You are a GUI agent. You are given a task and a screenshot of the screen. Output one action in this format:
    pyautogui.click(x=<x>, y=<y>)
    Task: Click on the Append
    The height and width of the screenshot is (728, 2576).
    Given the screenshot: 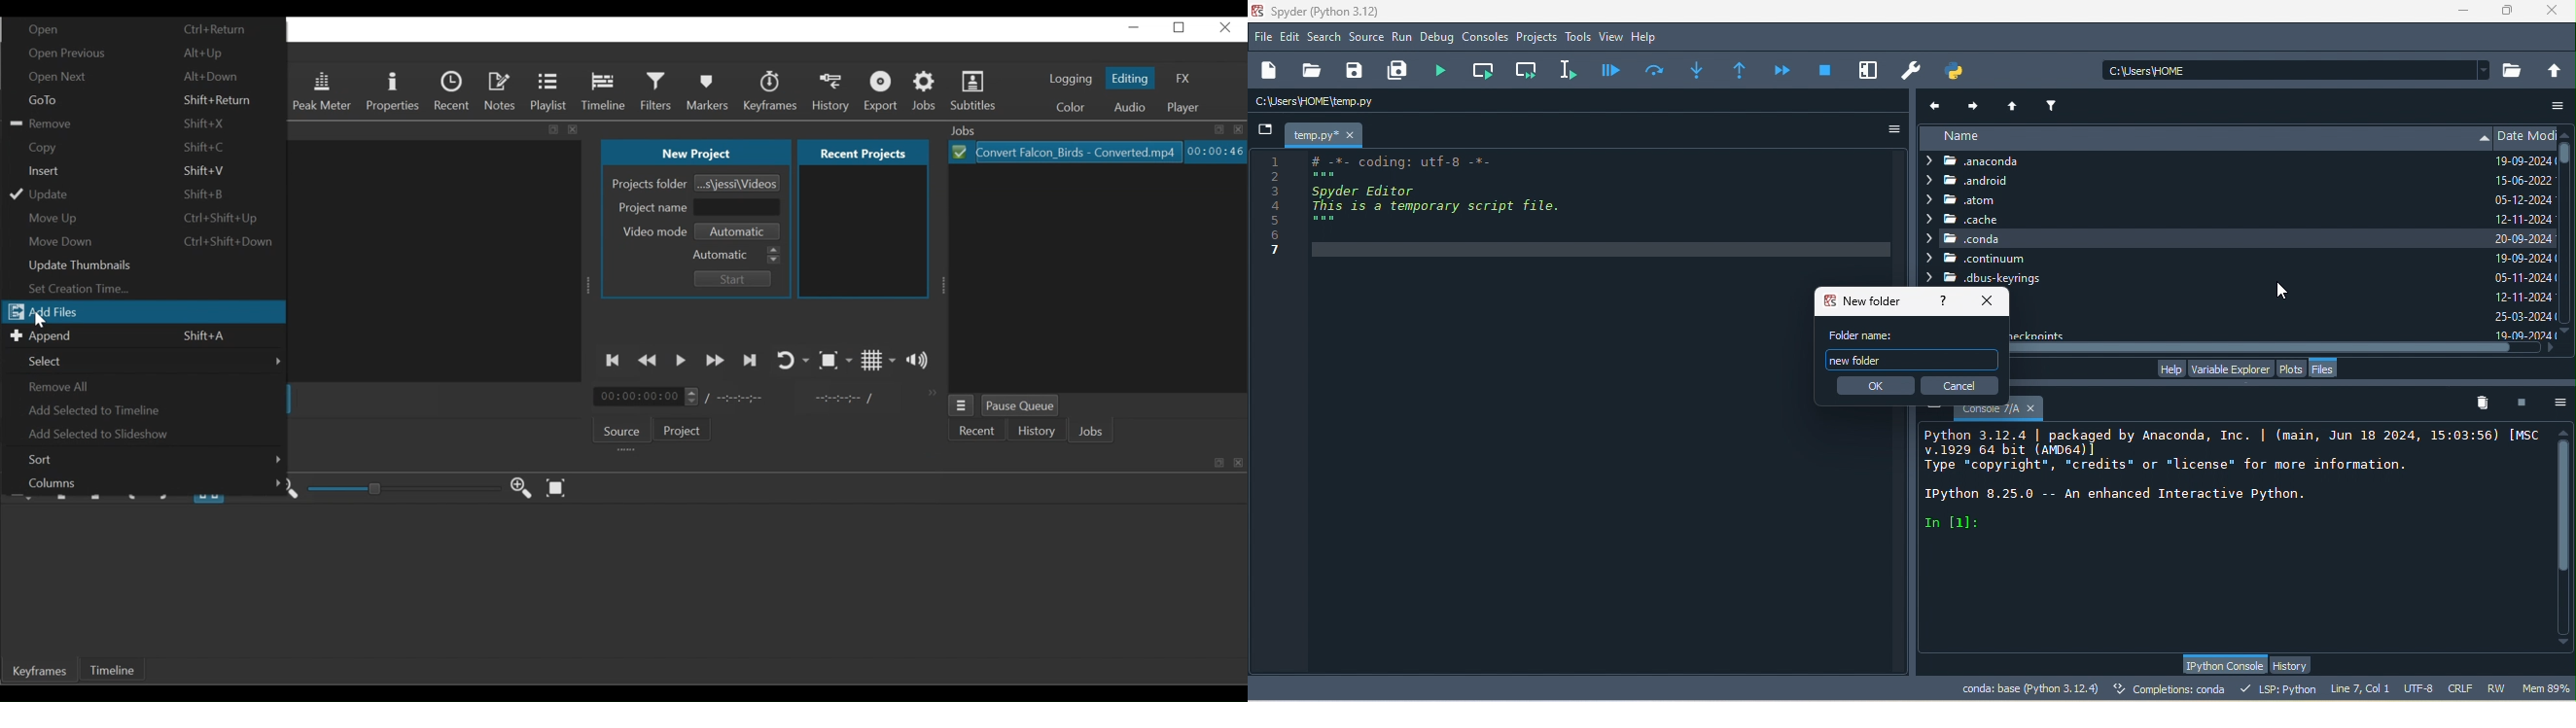 What is the action you would take?
    pyautogui.click(x=139, y=337)
    